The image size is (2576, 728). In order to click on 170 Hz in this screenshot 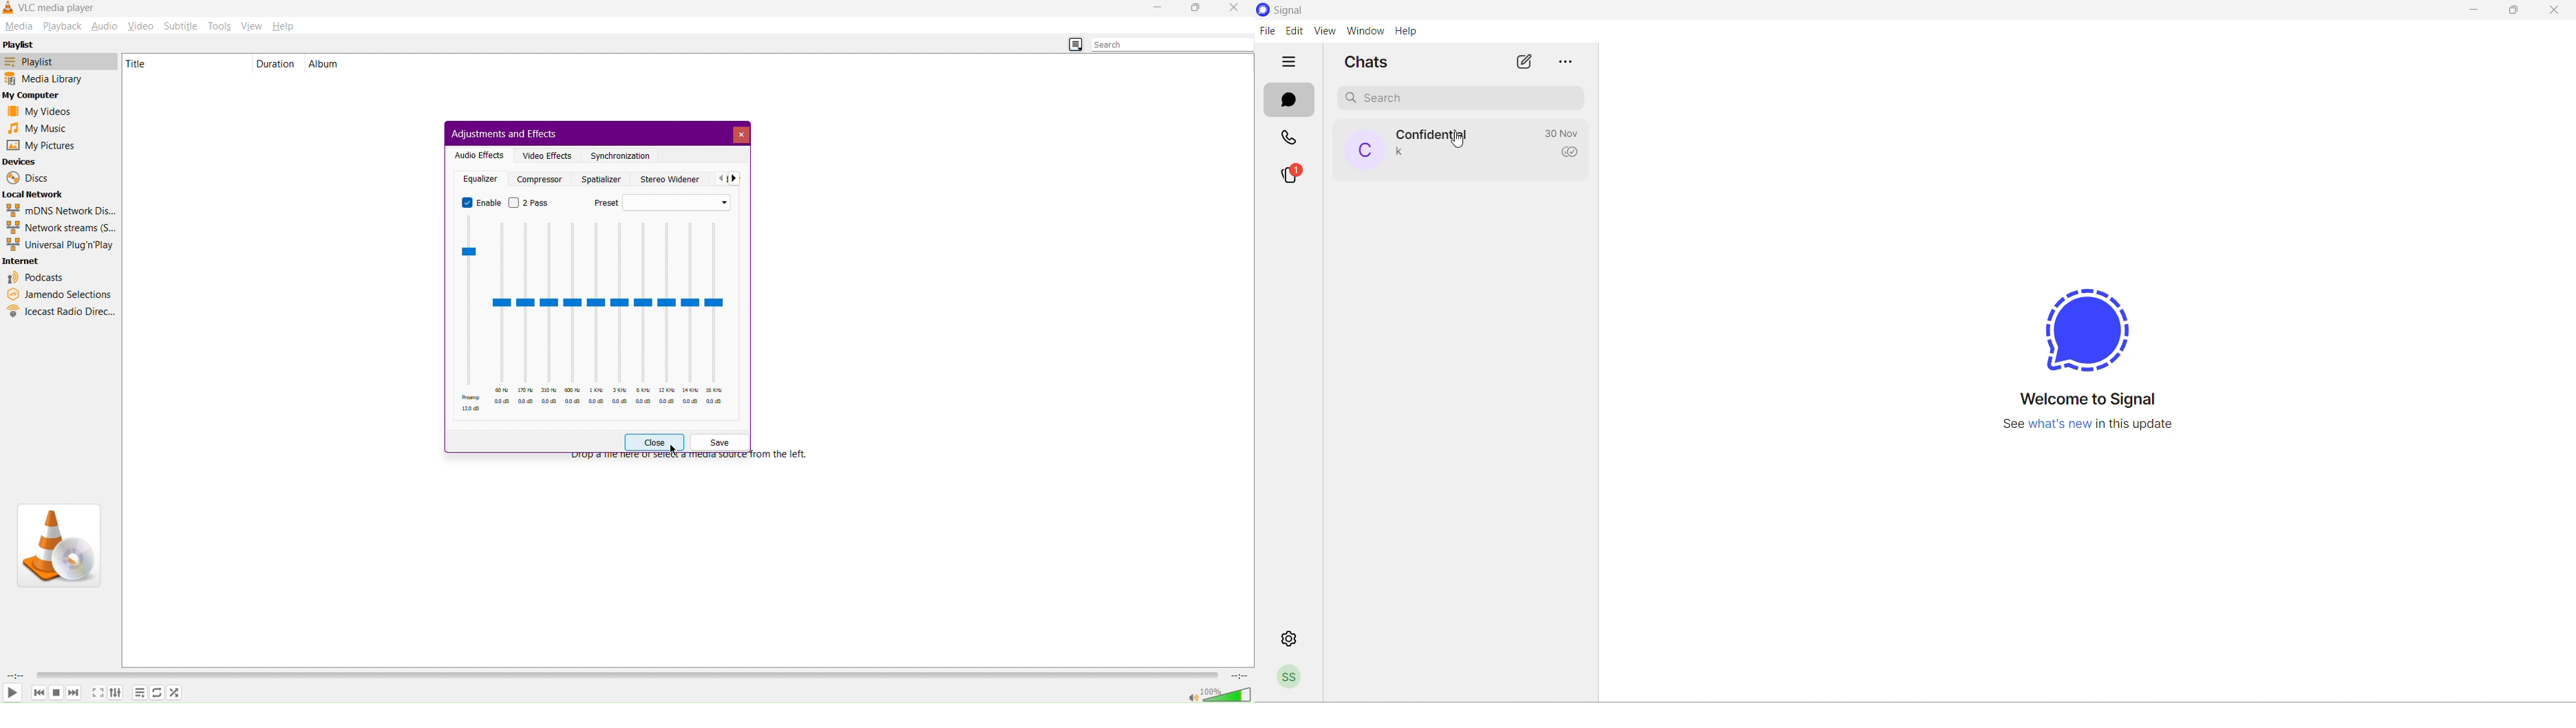, I will do `click(525, 313)`.